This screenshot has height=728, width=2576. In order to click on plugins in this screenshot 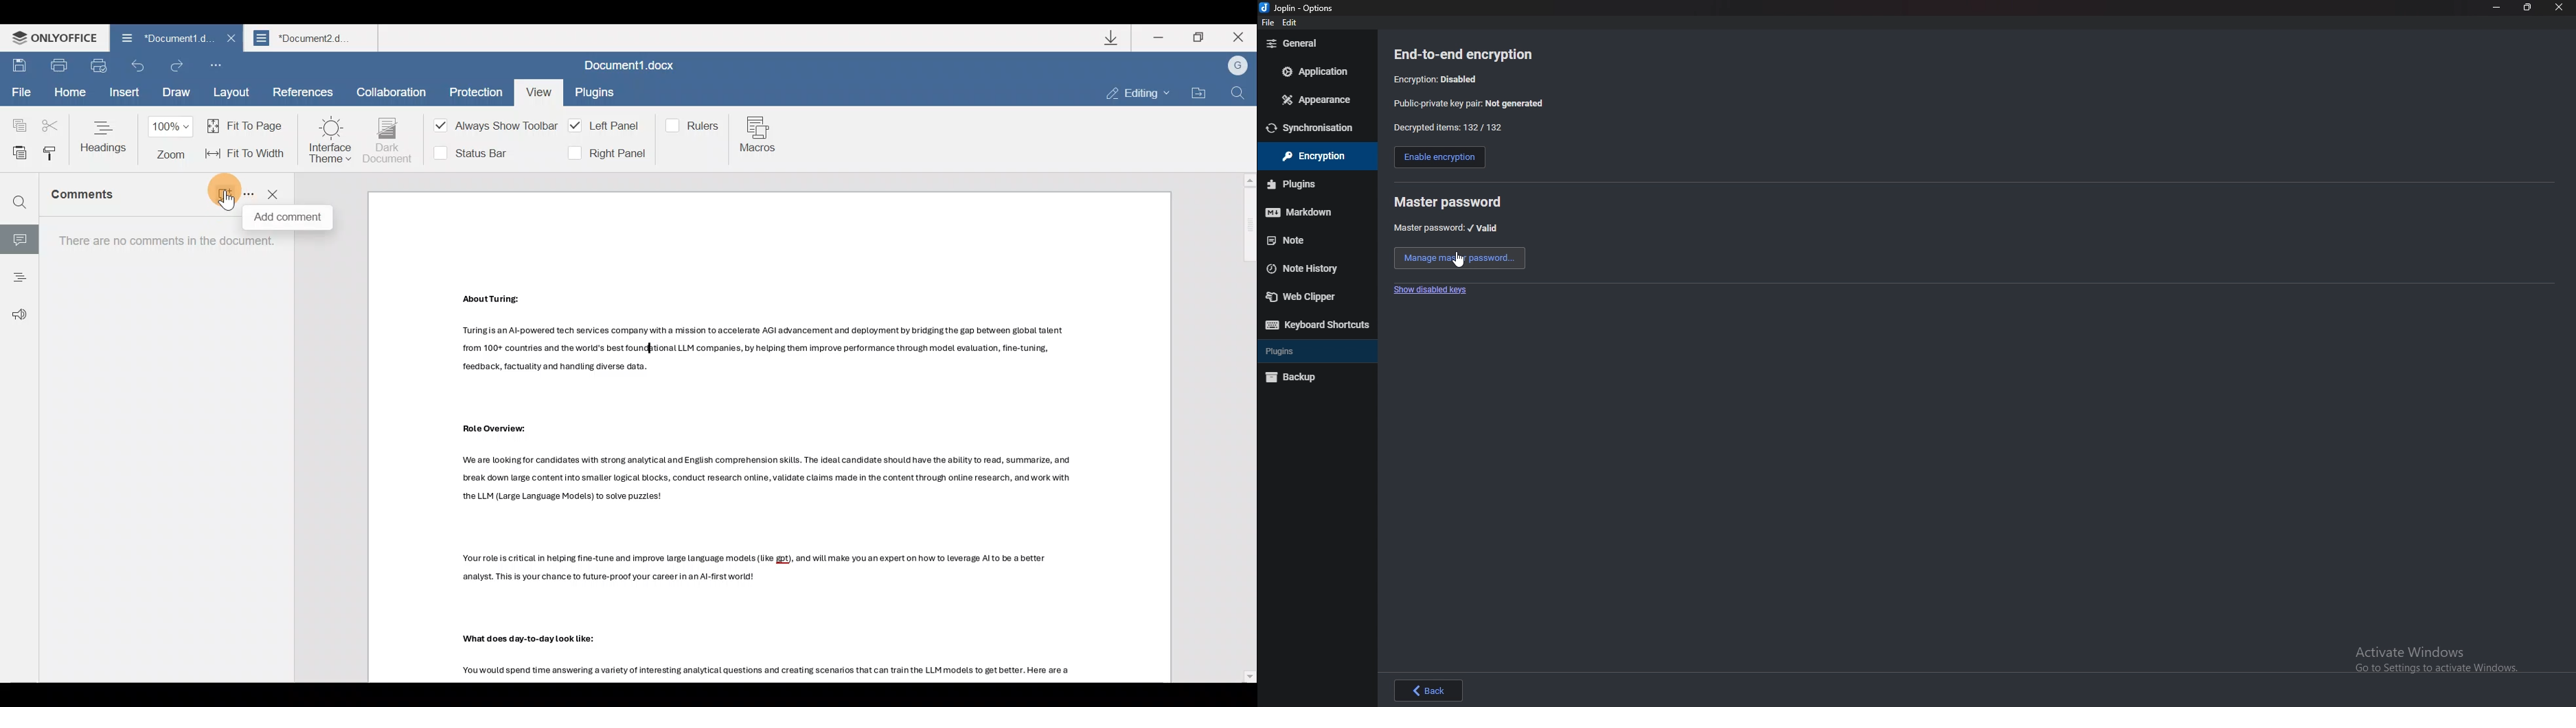, I will do `click(1315, 351)`.